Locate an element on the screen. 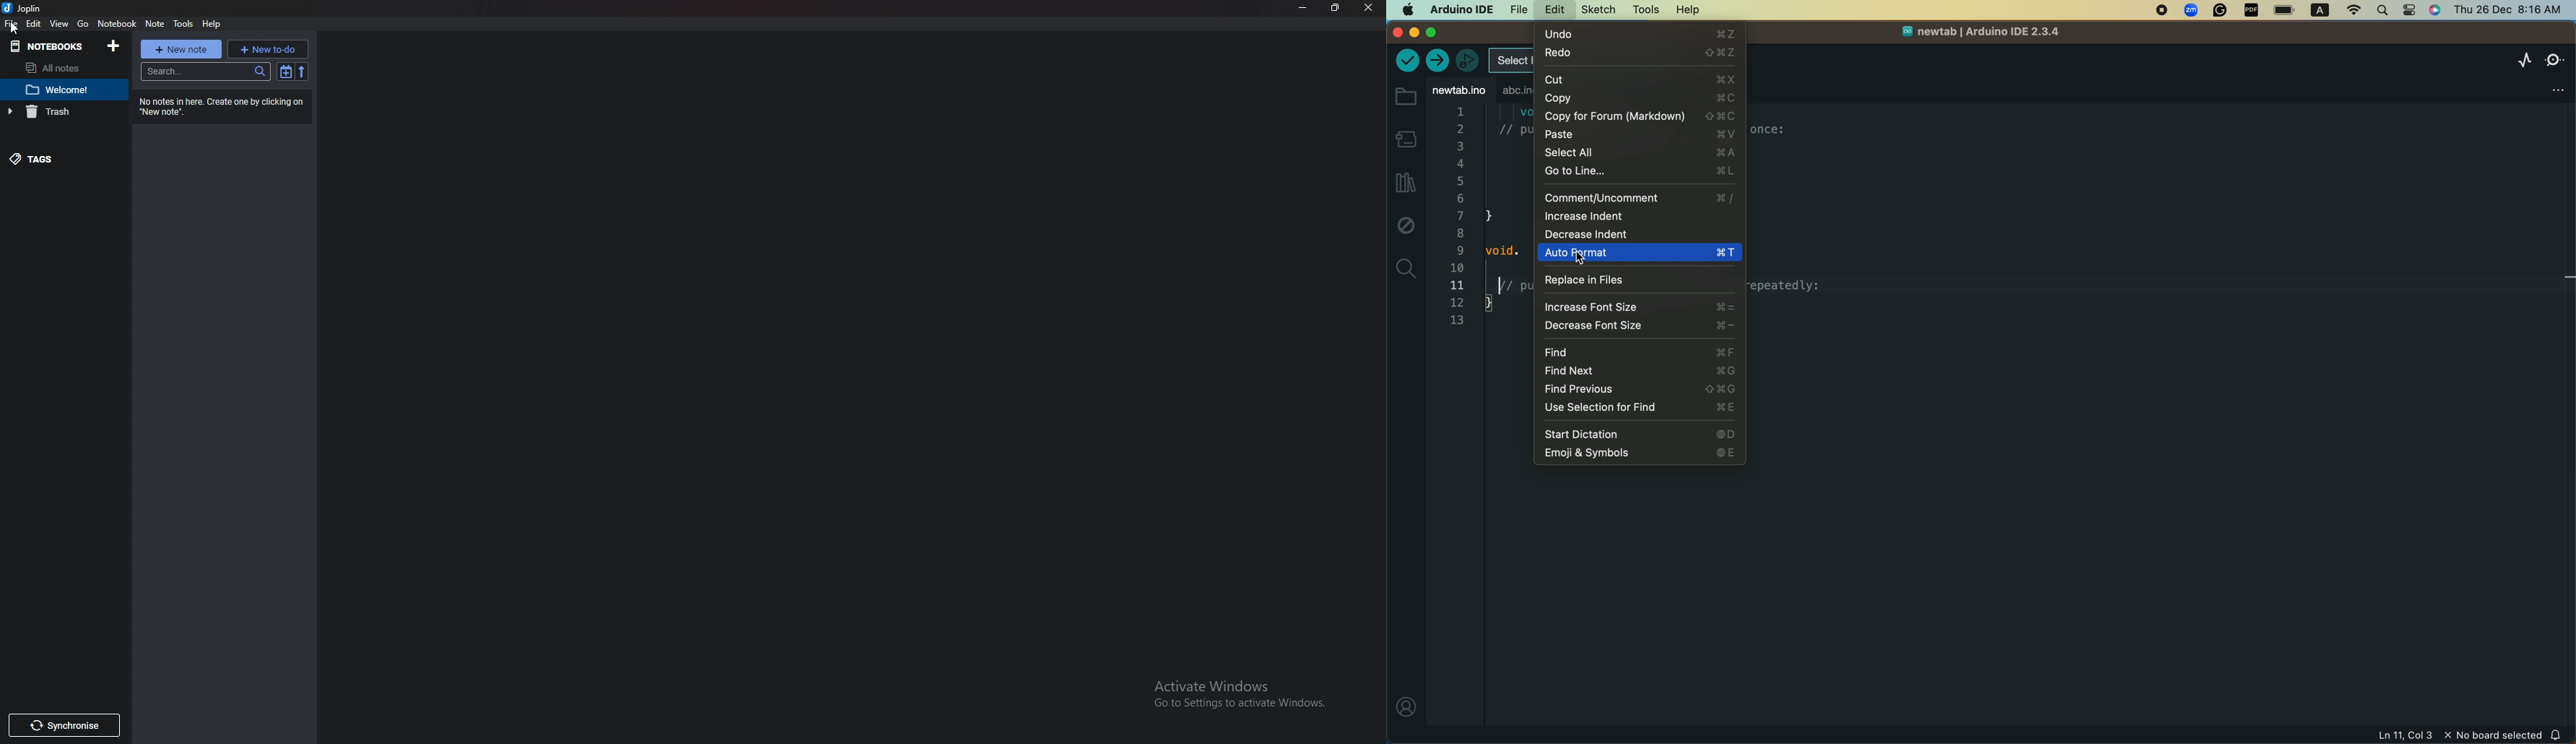  View is located at coordinates (61, 25).